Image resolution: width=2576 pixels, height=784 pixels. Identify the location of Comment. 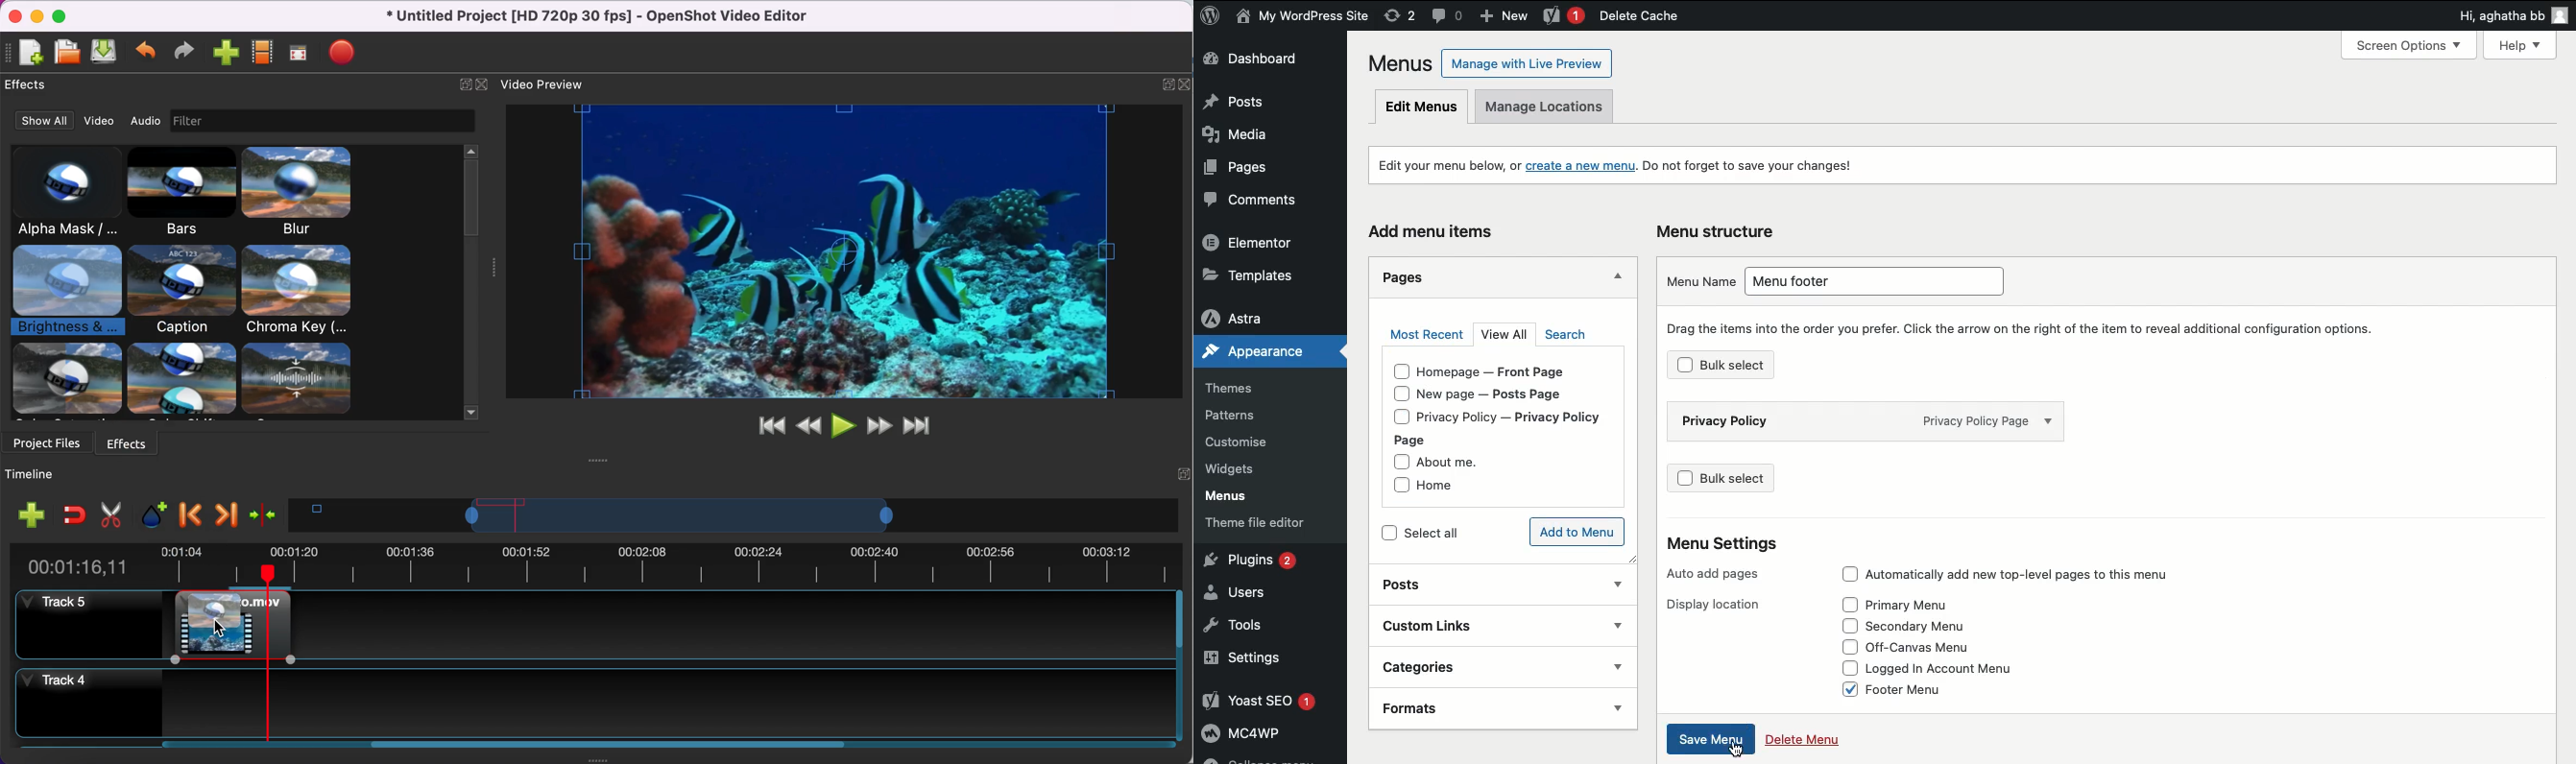
(1448, 14).